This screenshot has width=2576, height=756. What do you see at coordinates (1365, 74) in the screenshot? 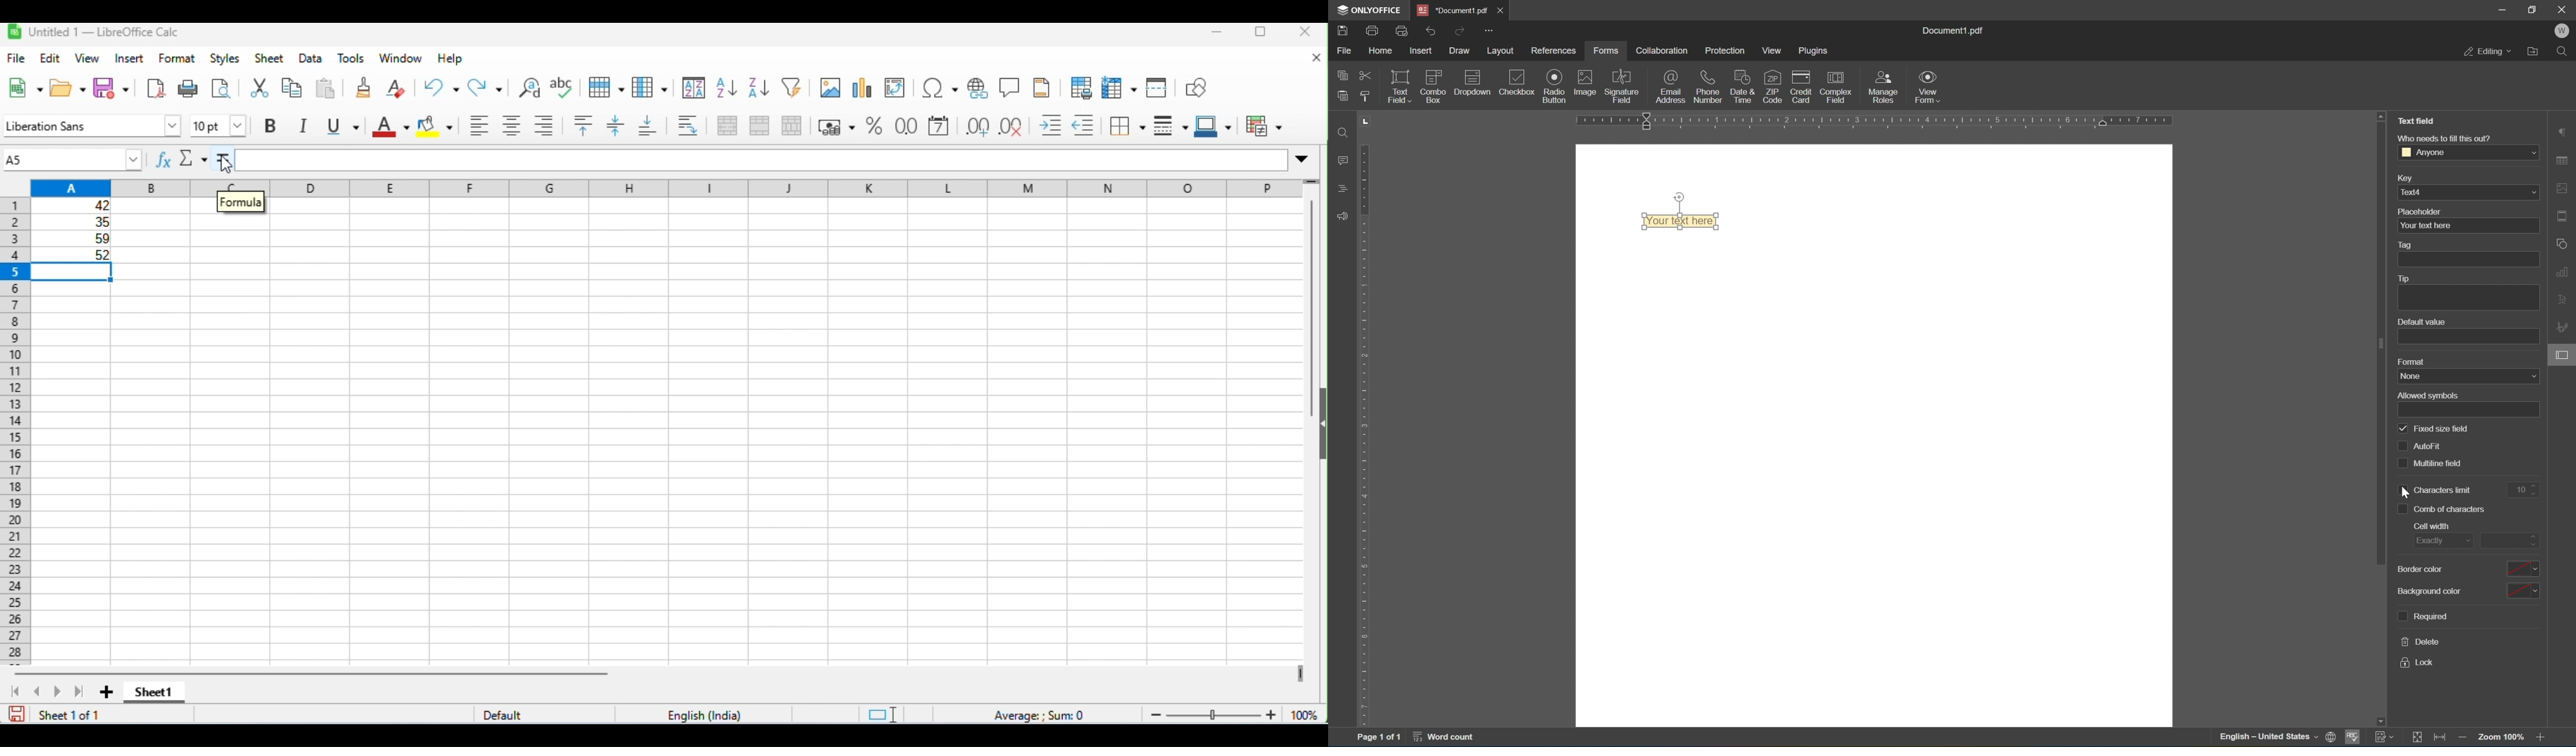
I see `cut` at bounding box center [1365, 74].